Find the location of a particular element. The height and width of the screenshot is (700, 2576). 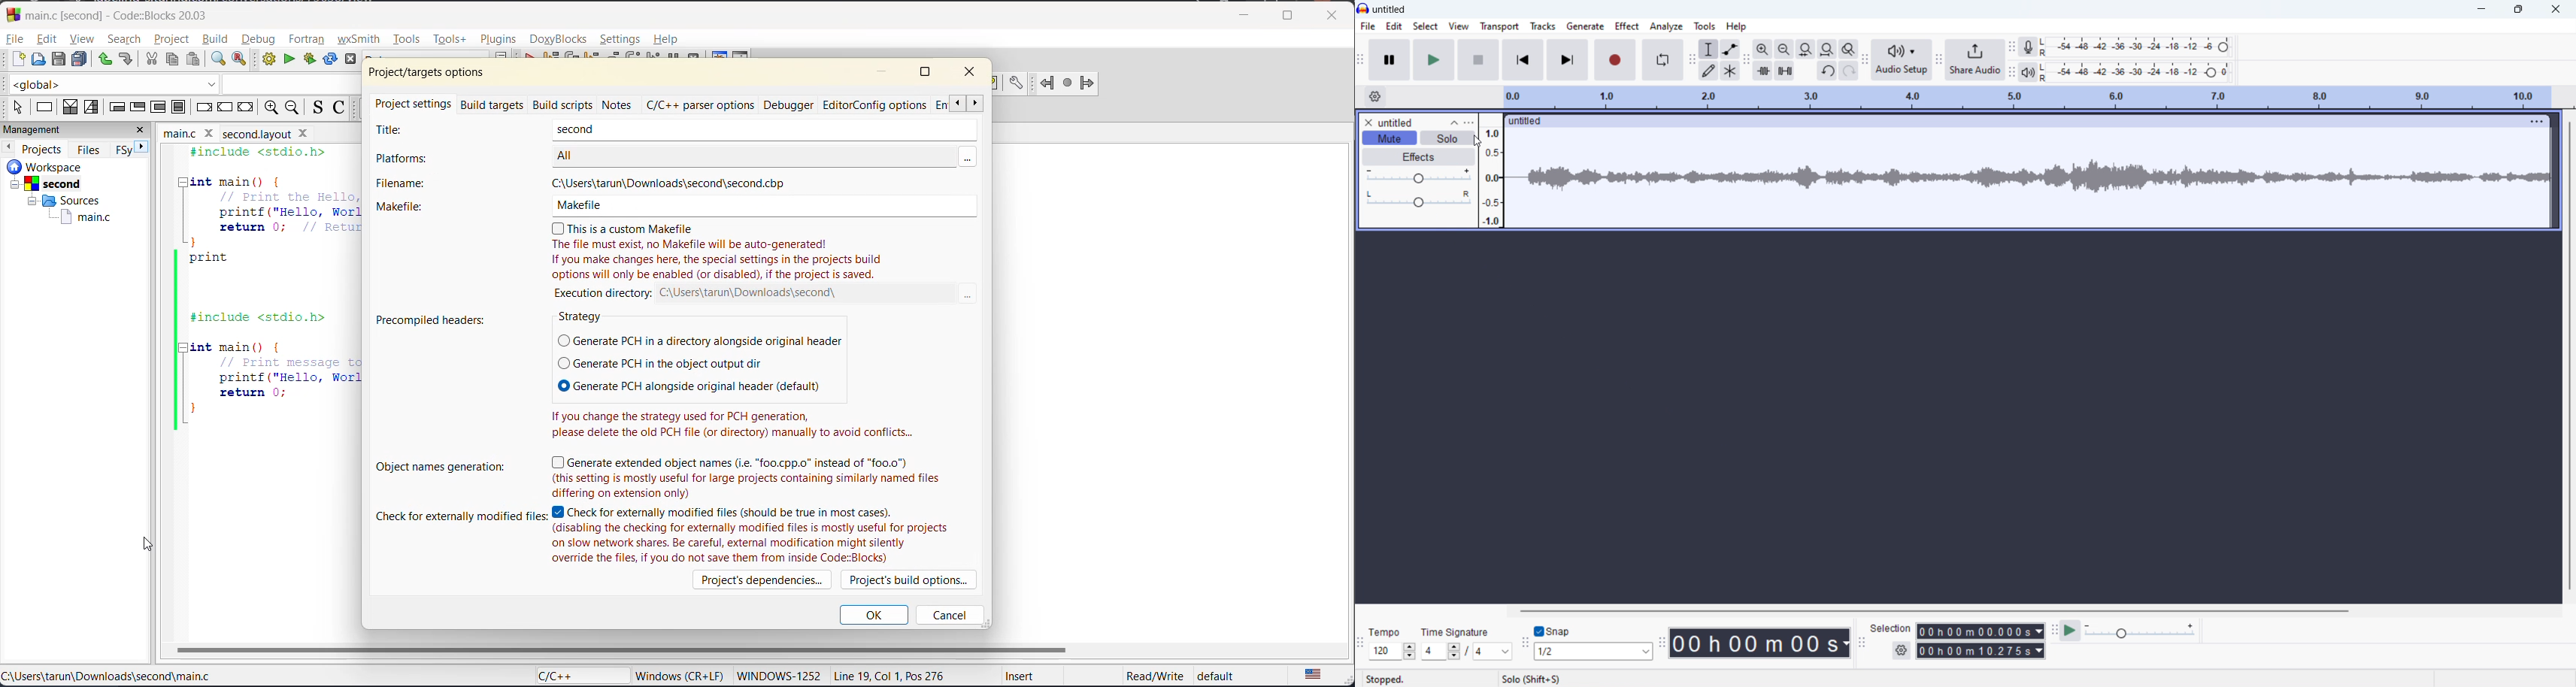

paste is located at coordinates (193, 59).